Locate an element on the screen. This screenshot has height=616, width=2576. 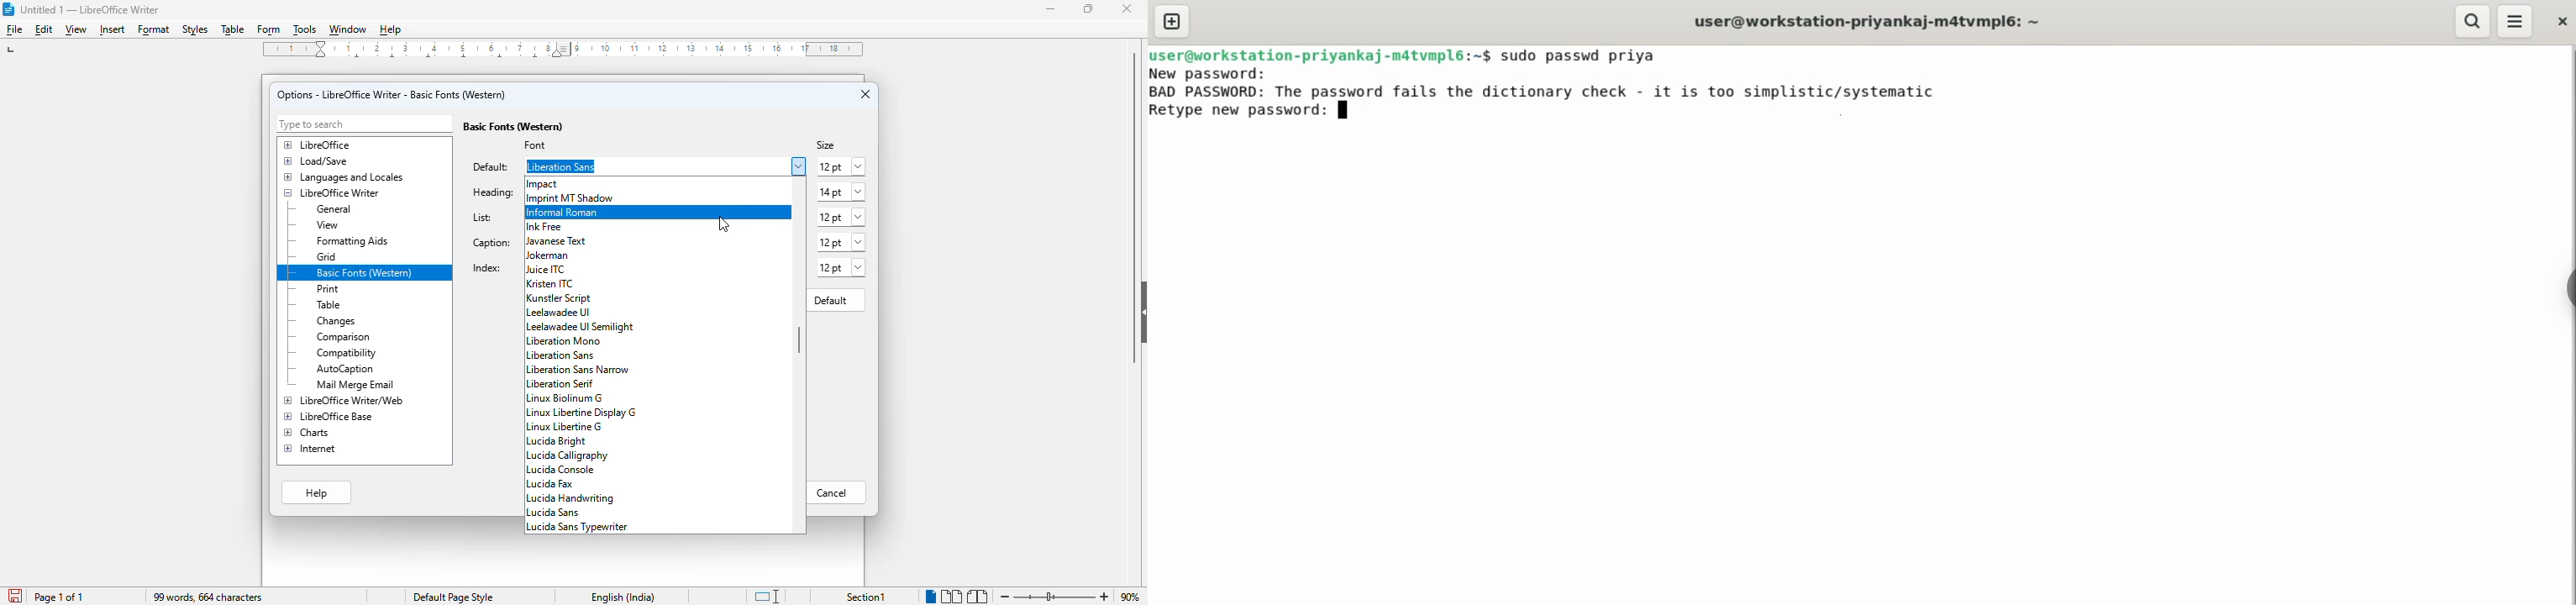
file is located at coordinates (13, 29).